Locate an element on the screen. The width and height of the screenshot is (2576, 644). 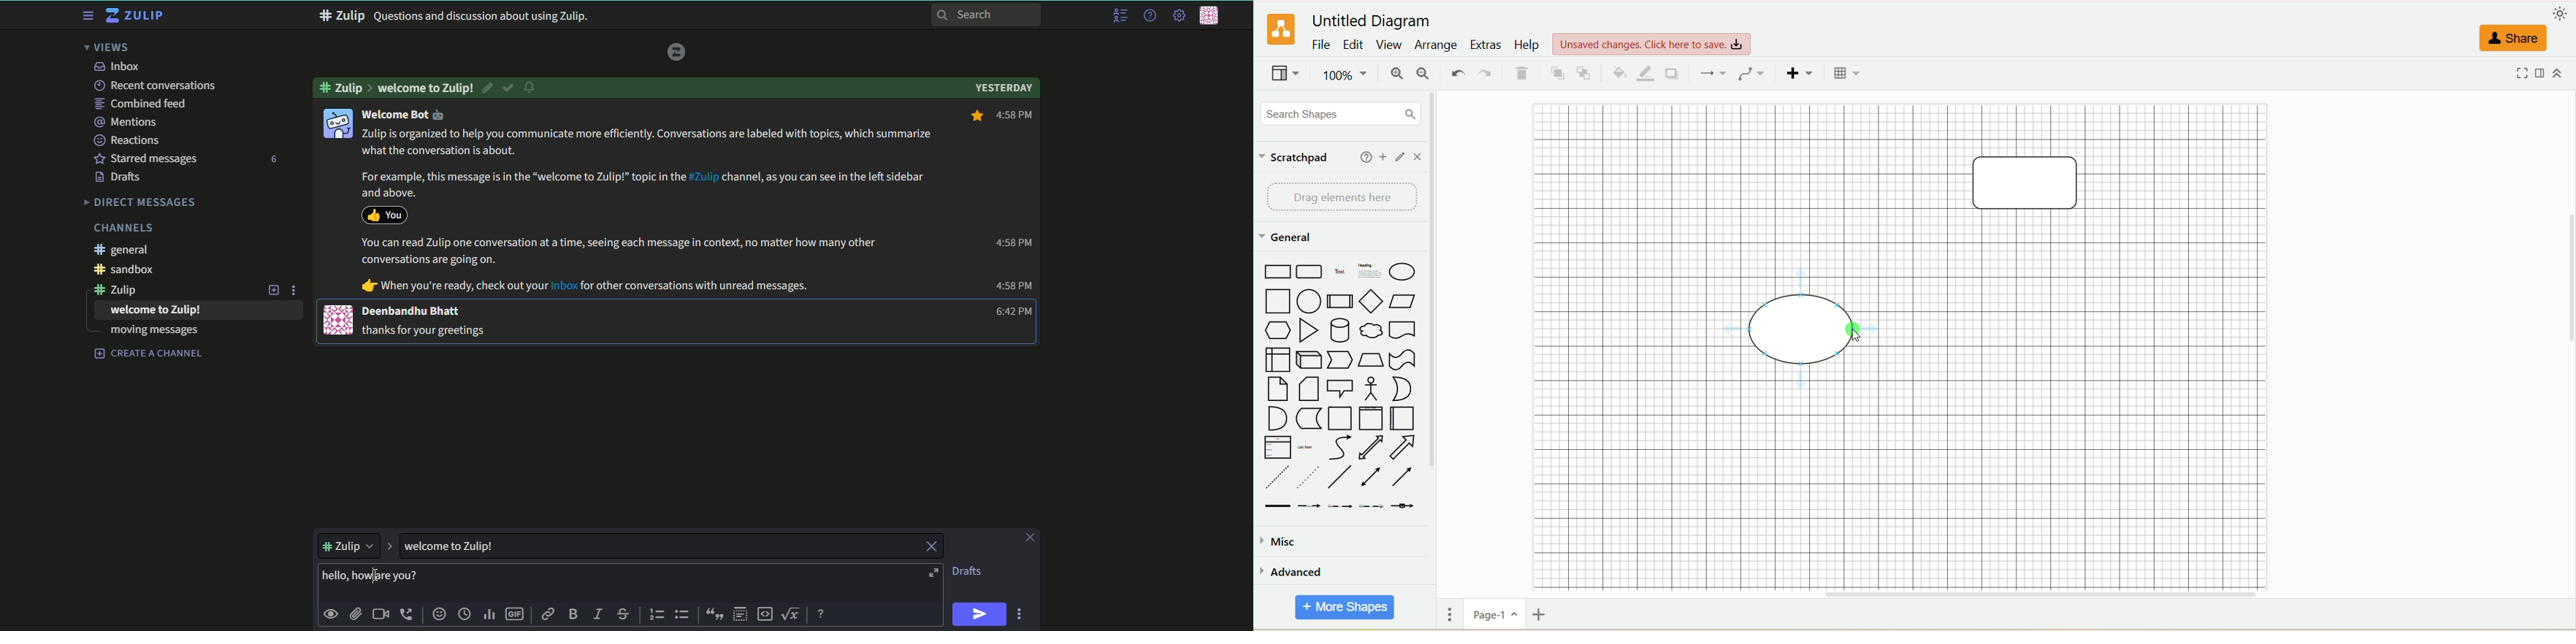
menu is located at coordinates (86, 16).